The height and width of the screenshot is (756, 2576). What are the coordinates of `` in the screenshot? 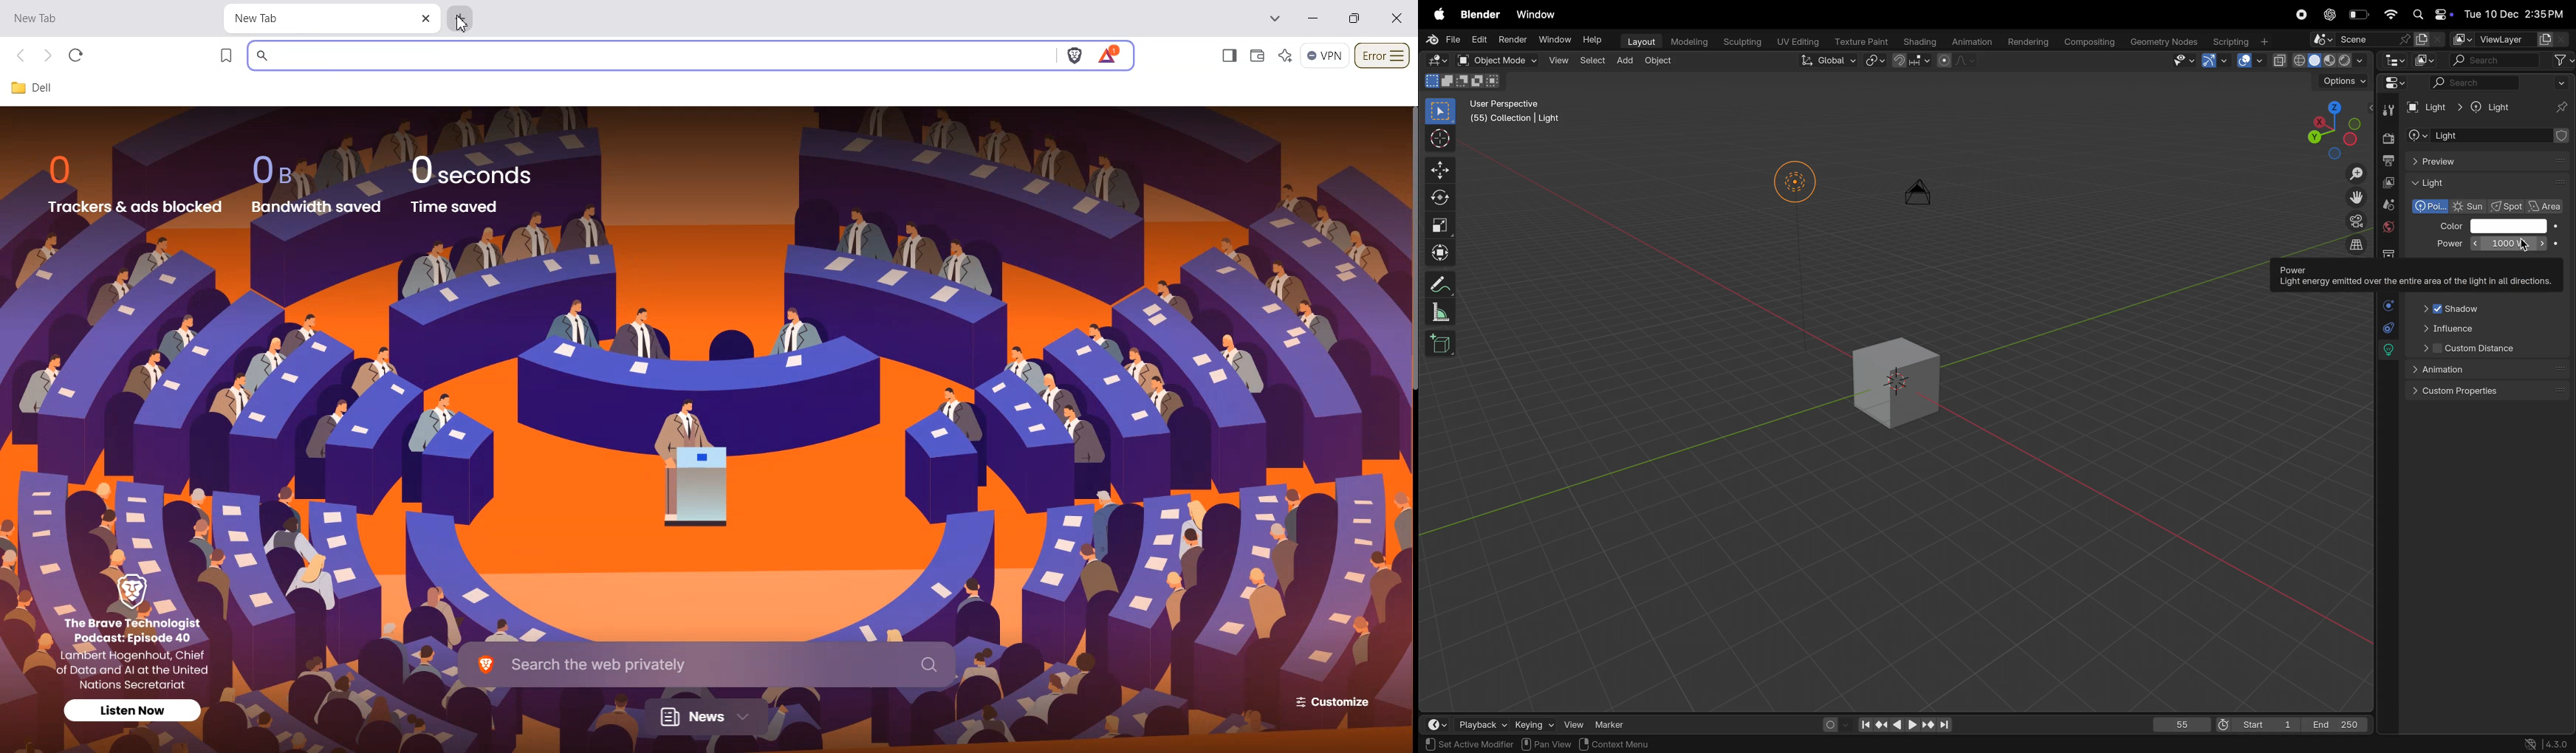 It's located at (2841, 247).